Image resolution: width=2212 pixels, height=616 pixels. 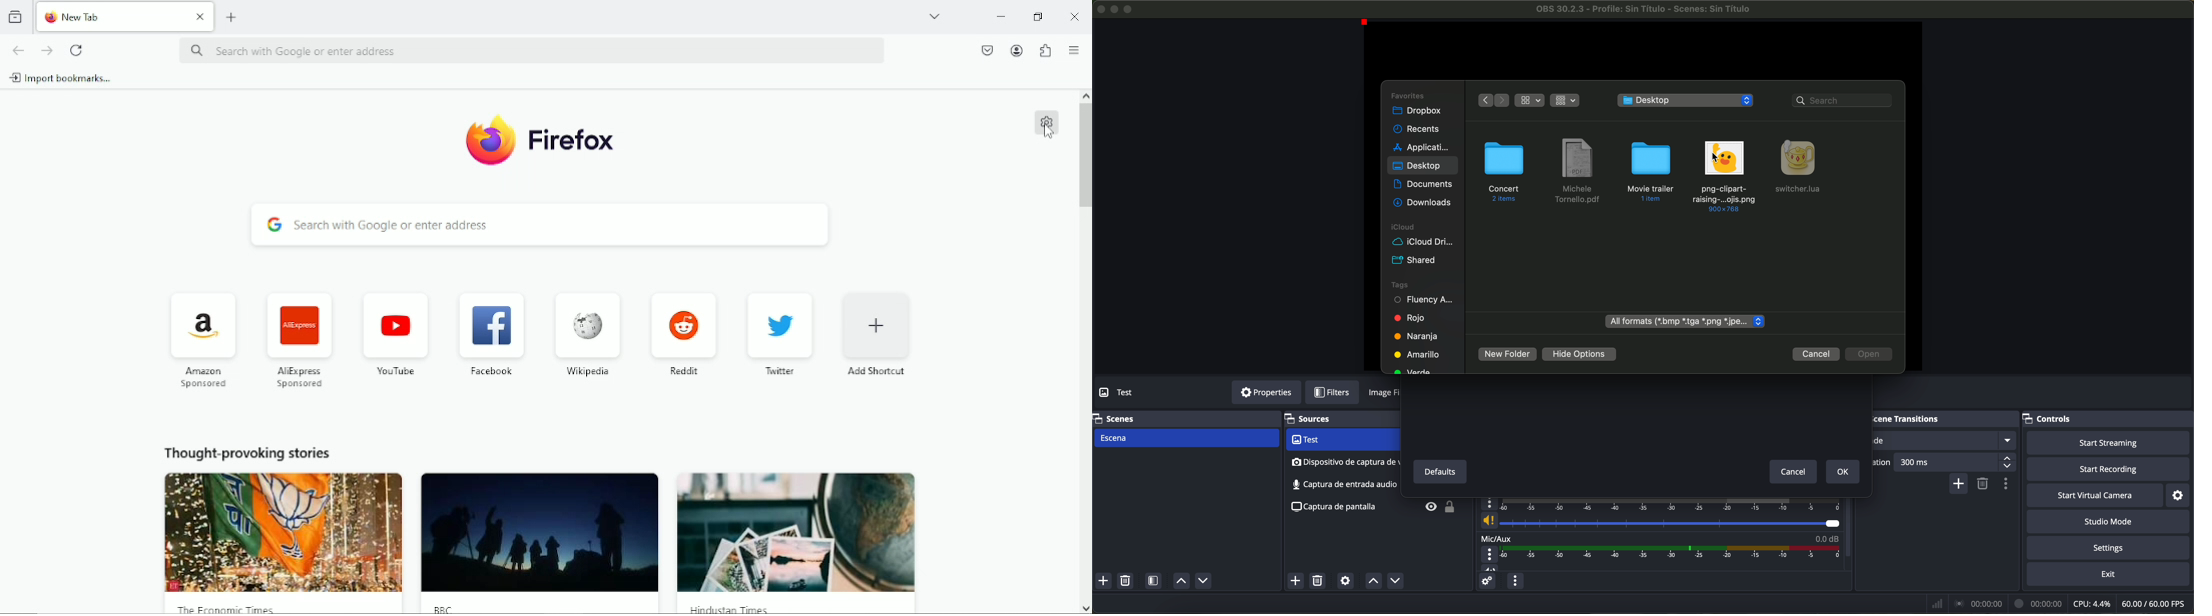 What do you see at coordinates (1084, 346) in the screenshot?
I see `Vertical scrollbar` at bounding box center [1084, 346].